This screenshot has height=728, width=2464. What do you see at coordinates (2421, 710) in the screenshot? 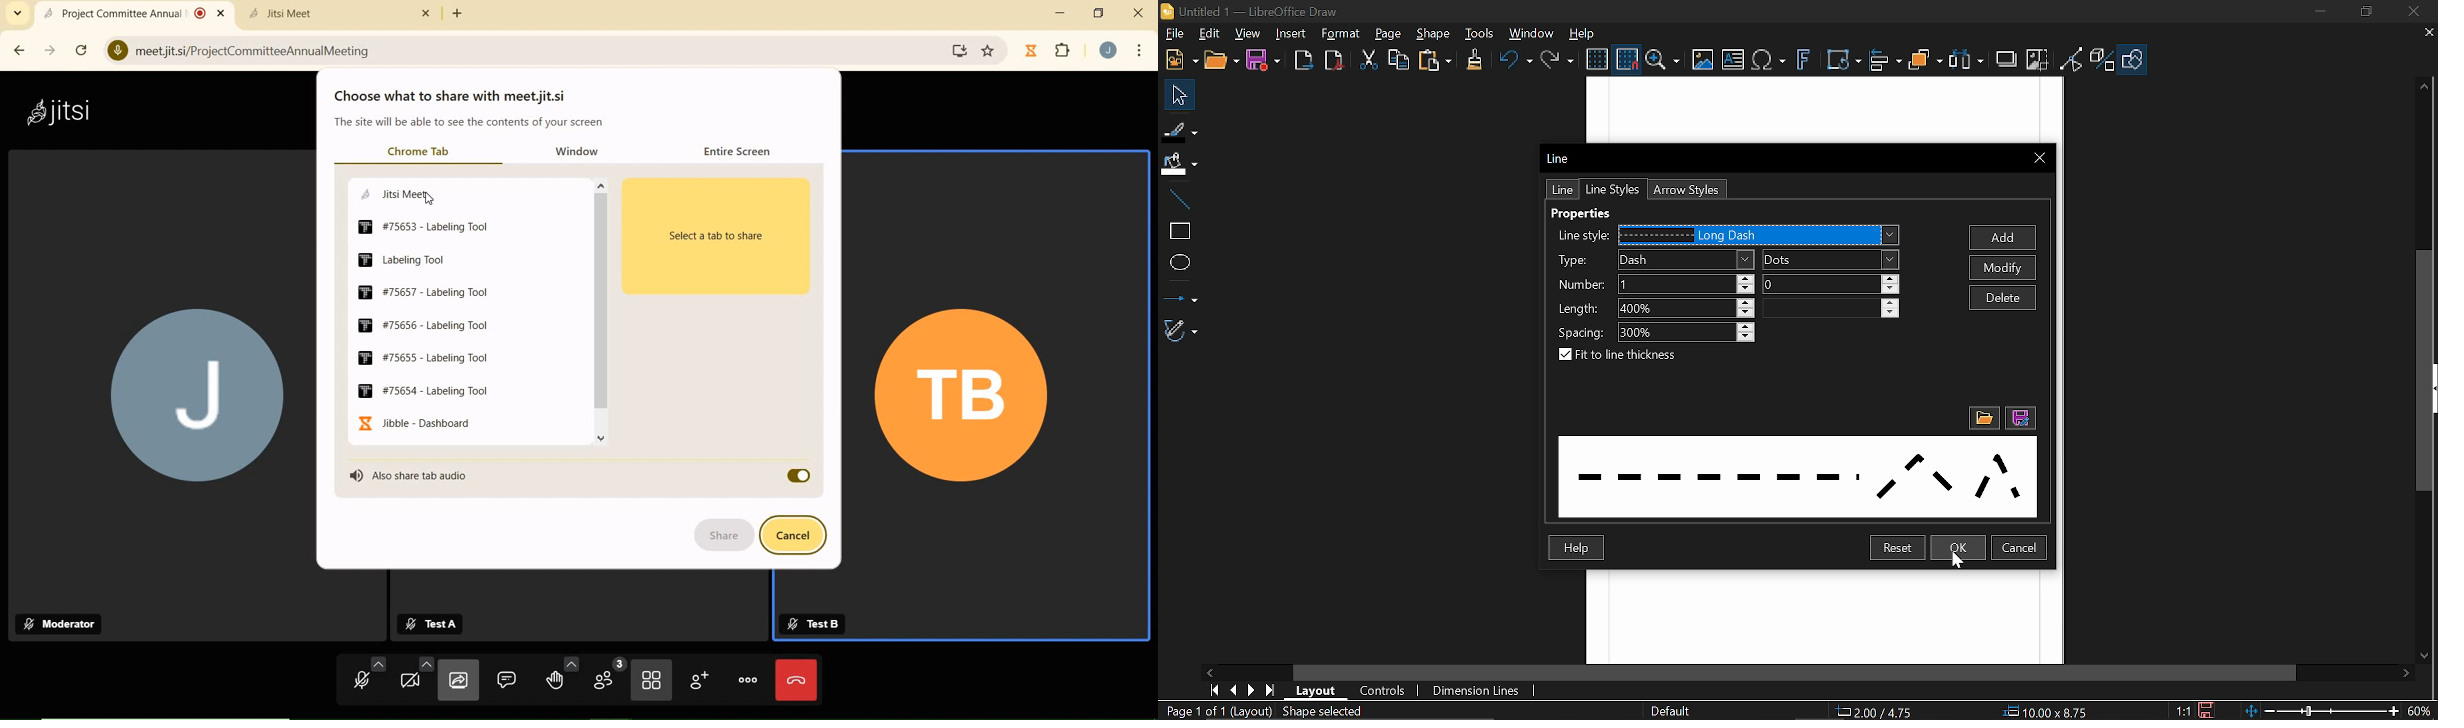
I see `Current zoom` at bounding box center [2421, 710].